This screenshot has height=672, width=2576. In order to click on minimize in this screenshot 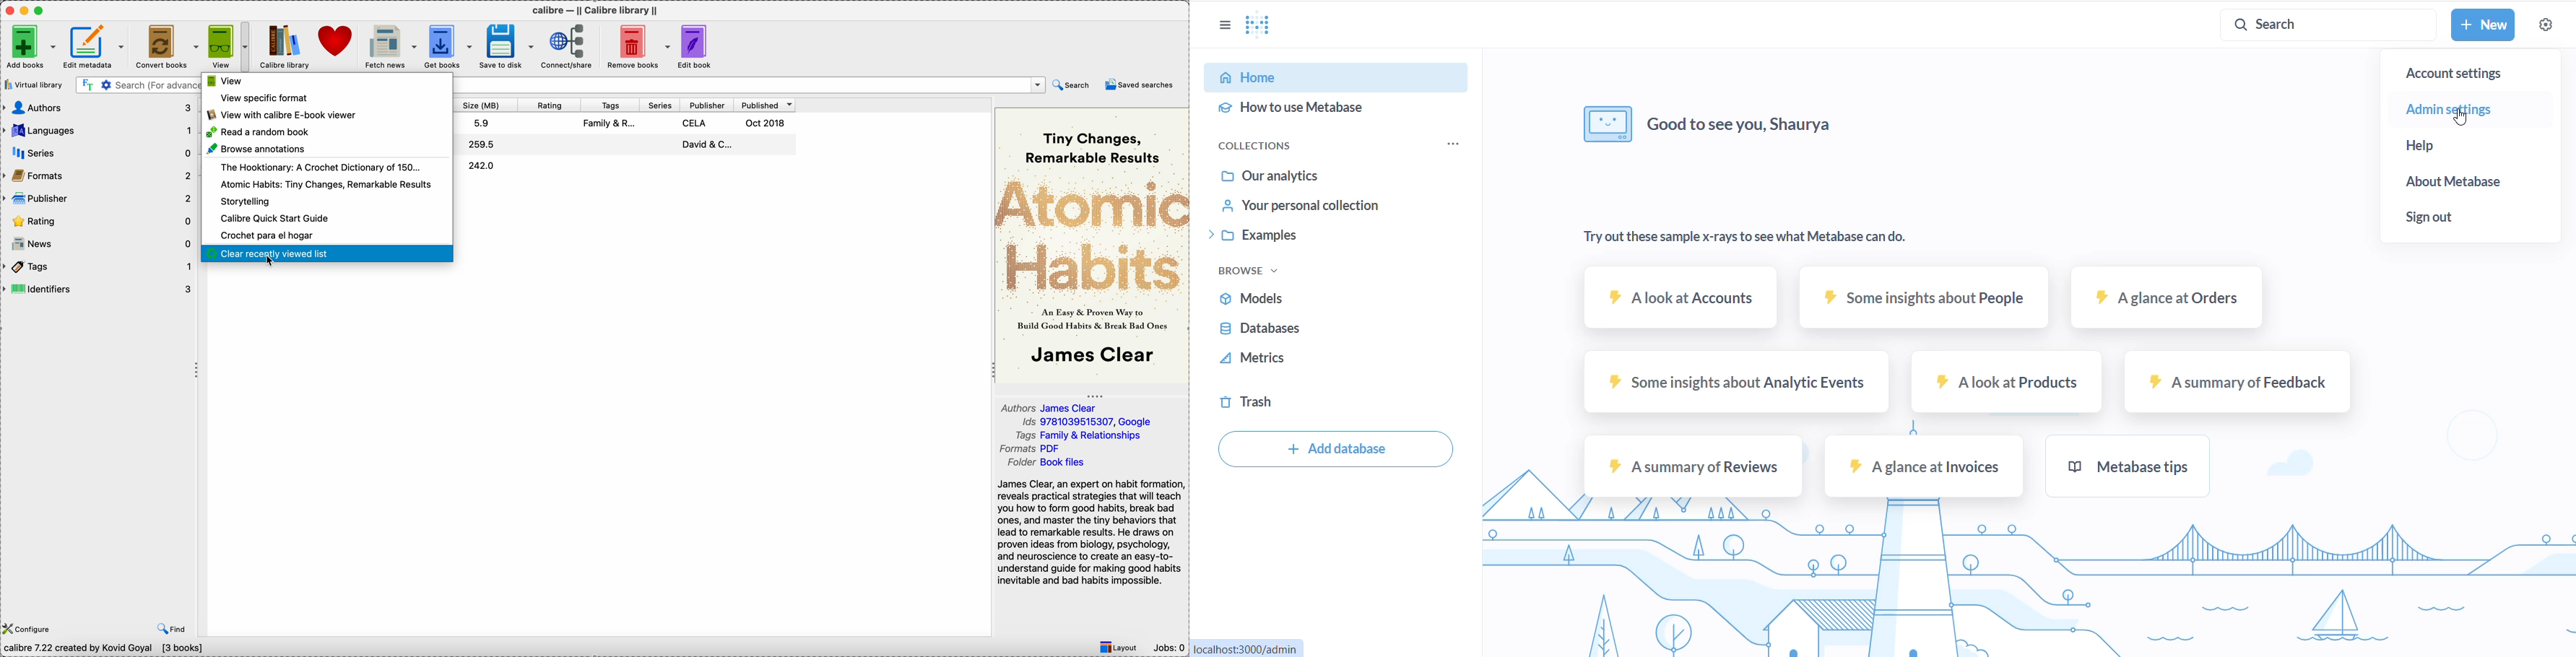, I will do `click(26, 10)`.